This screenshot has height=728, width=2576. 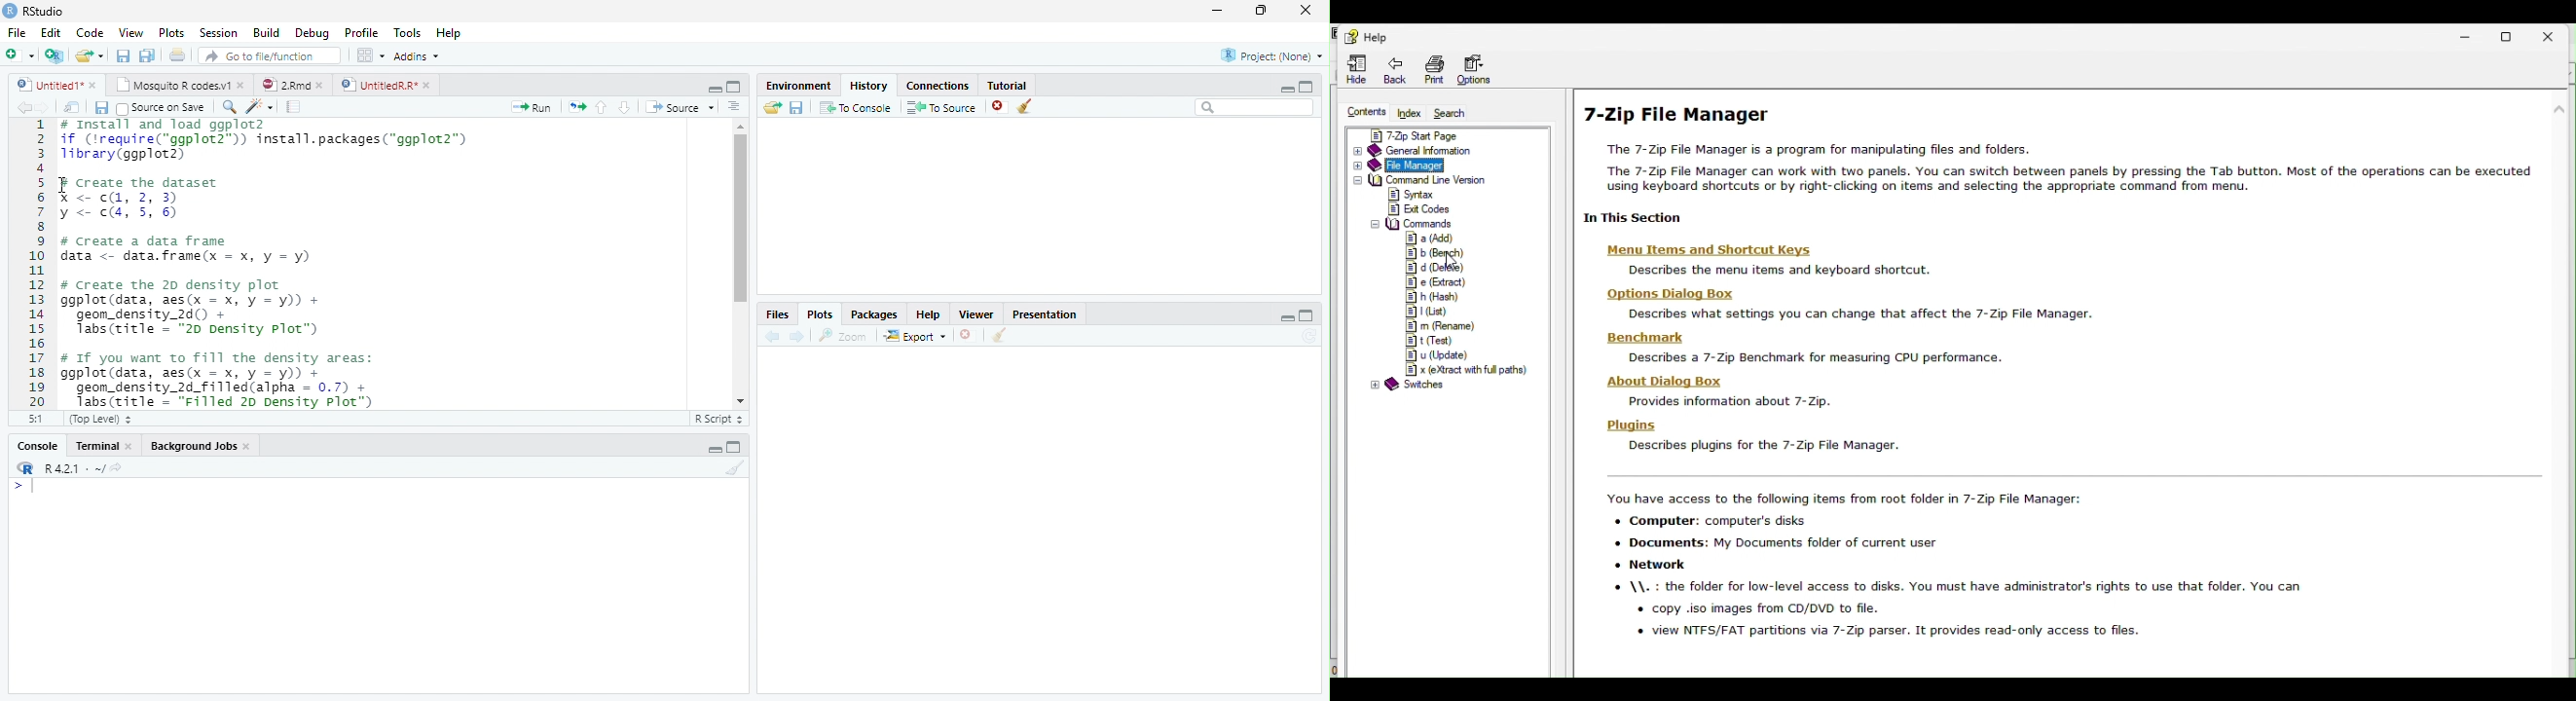 I want to click on Edit, so click(x=51, y=33).